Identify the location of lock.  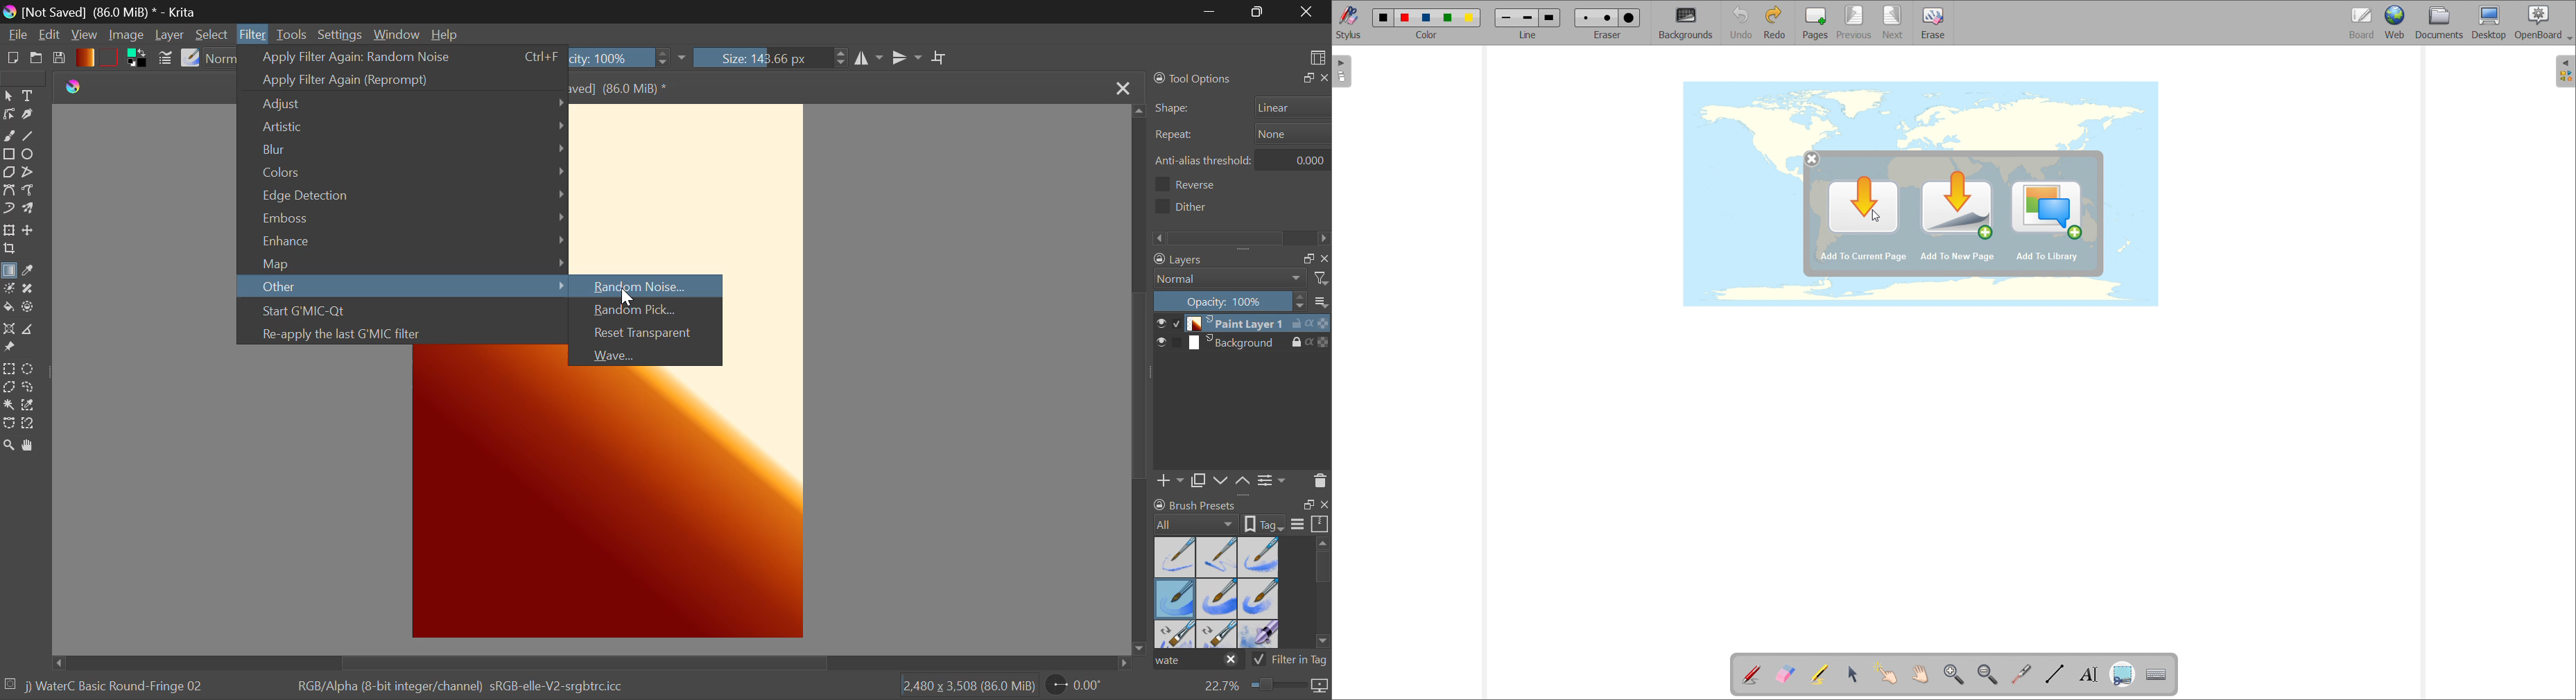
(1299, 325).